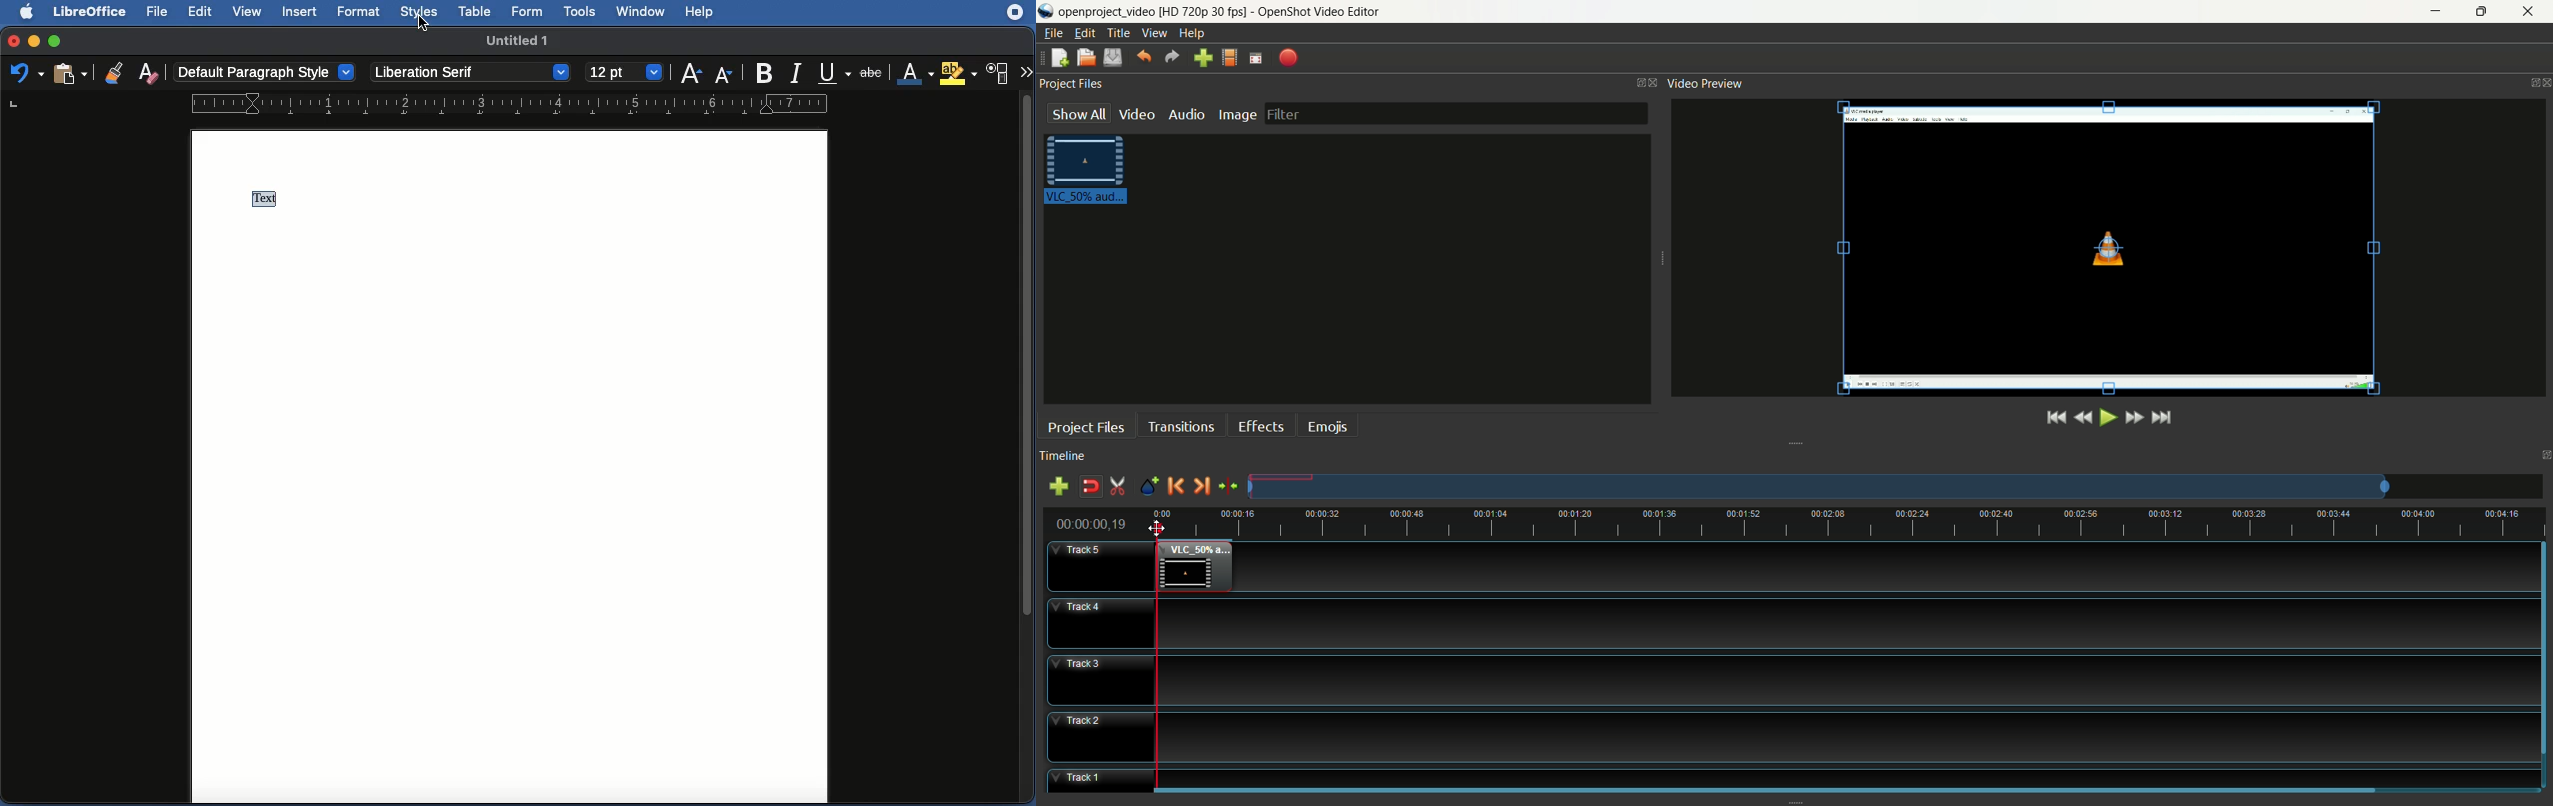 The width and height of the screenshot is (2576, 812). What do you see at coordinates (1102, 738) in the screenshot?
I see `track2` at bounding box center [1102, 738].